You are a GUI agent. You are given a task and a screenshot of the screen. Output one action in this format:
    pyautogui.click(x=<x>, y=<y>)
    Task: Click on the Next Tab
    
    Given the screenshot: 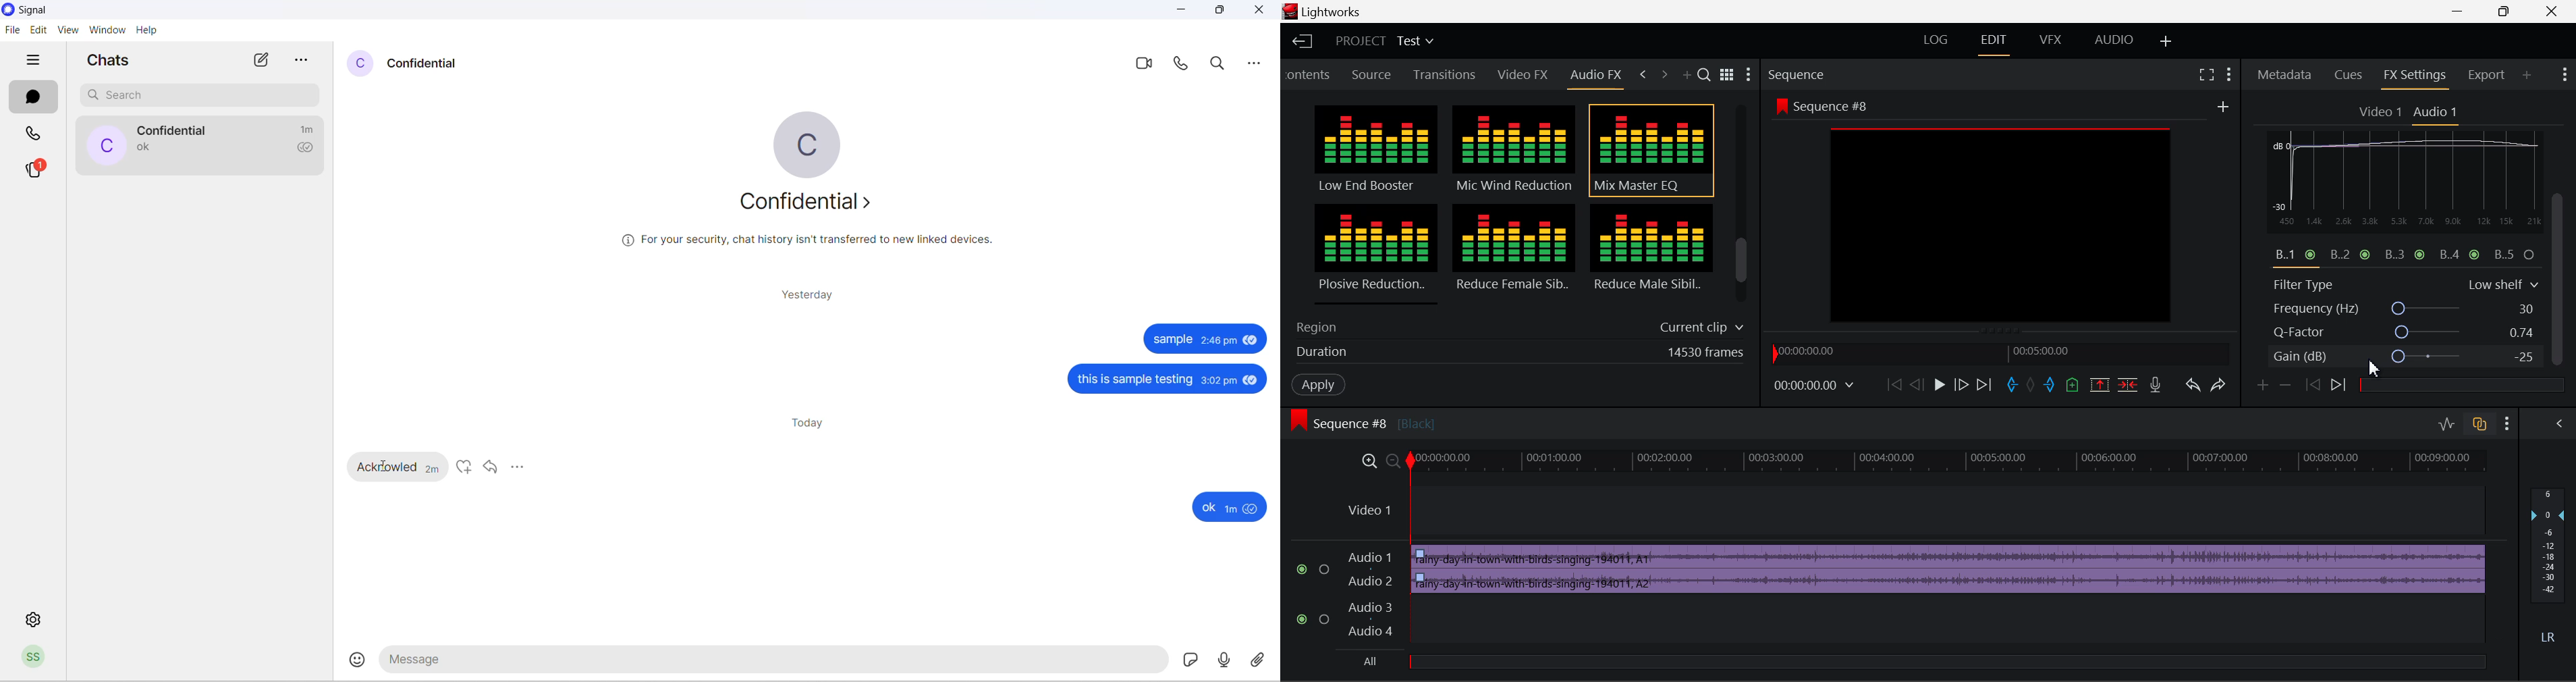 What is the action you would take?
    pyautogui.click(x=1664, y=73)
    